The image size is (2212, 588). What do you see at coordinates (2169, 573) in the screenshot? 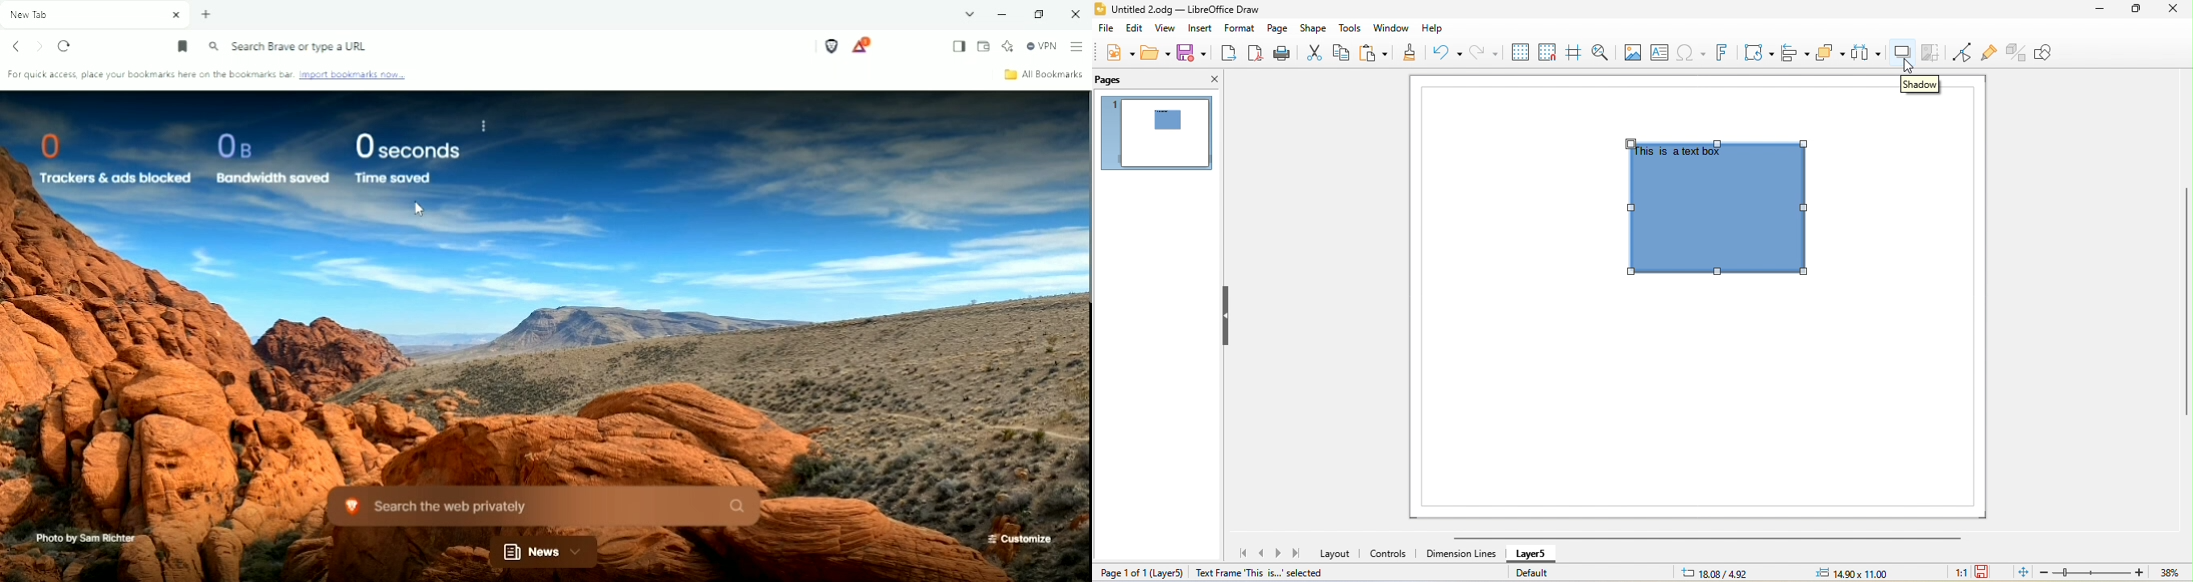
I see `Zoom percentage` at bounding box center [2169, 573].